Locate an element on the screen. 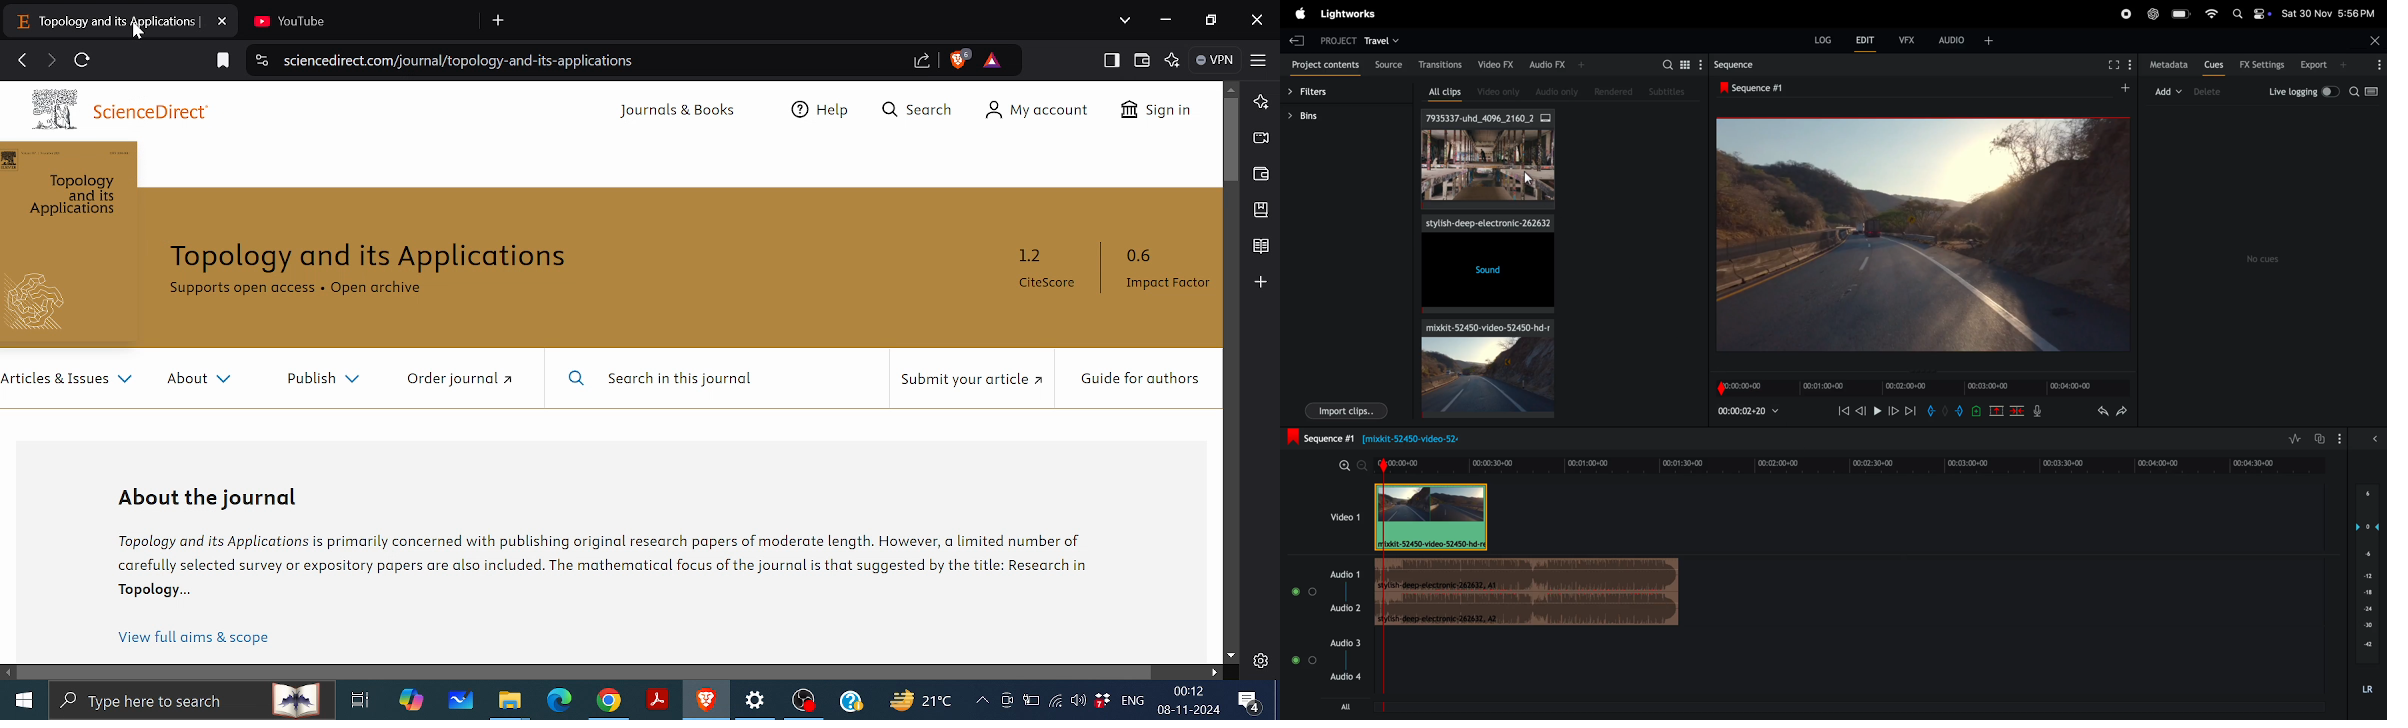  Restore down is located at coordinates (1214, 21).